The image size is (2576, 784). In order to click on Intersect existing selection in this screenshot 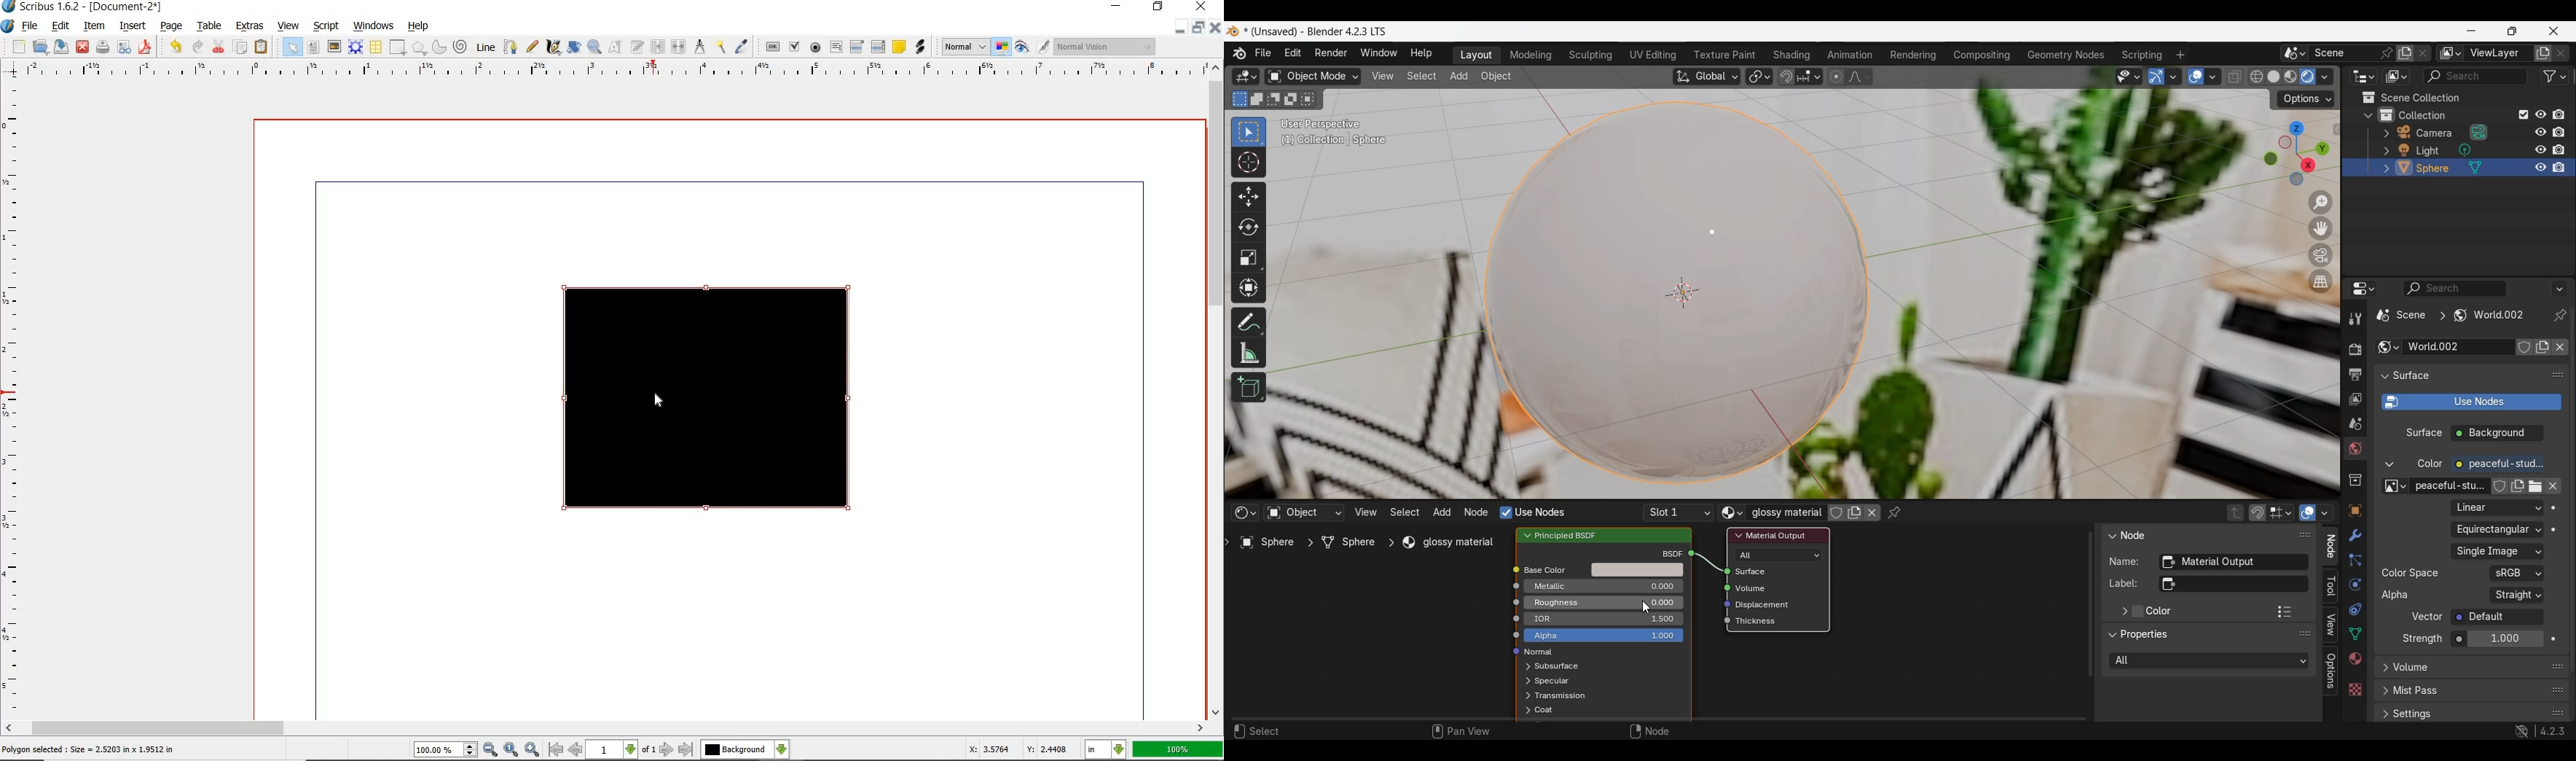, I will do `click(1308, 99)`.